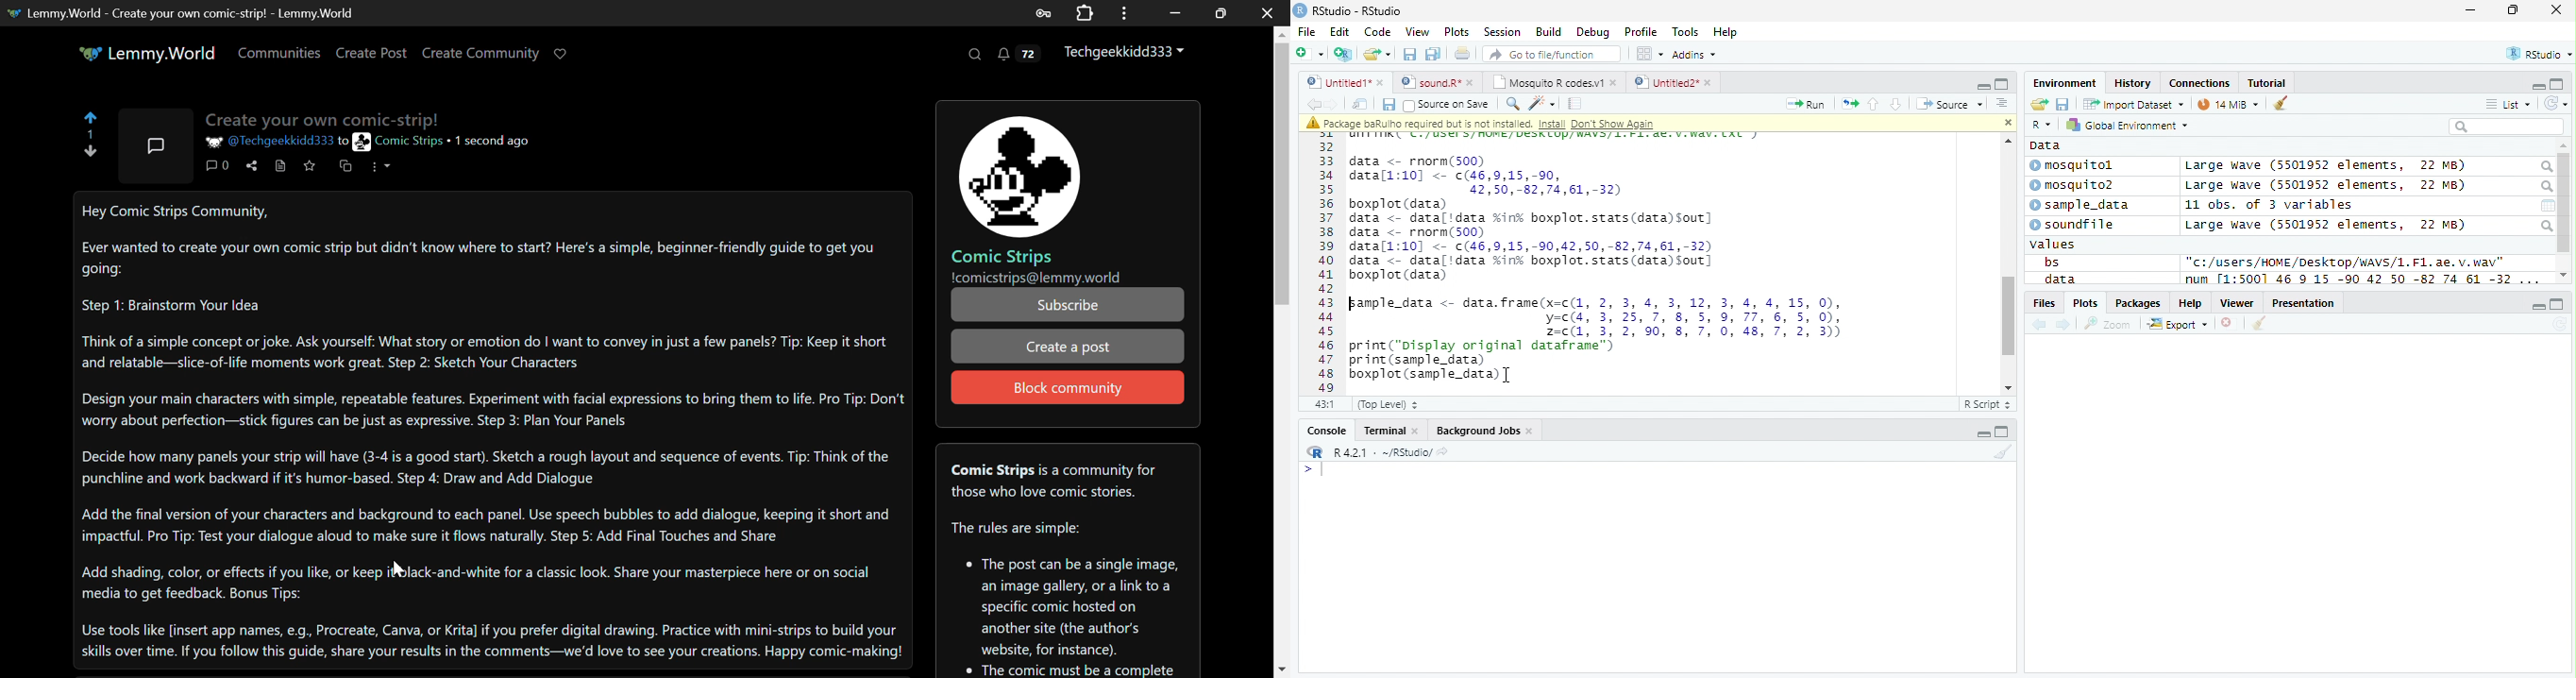  I want to click on A Package baRulho required but is not installed. Install Don't Show Again, so click(1519, 123).